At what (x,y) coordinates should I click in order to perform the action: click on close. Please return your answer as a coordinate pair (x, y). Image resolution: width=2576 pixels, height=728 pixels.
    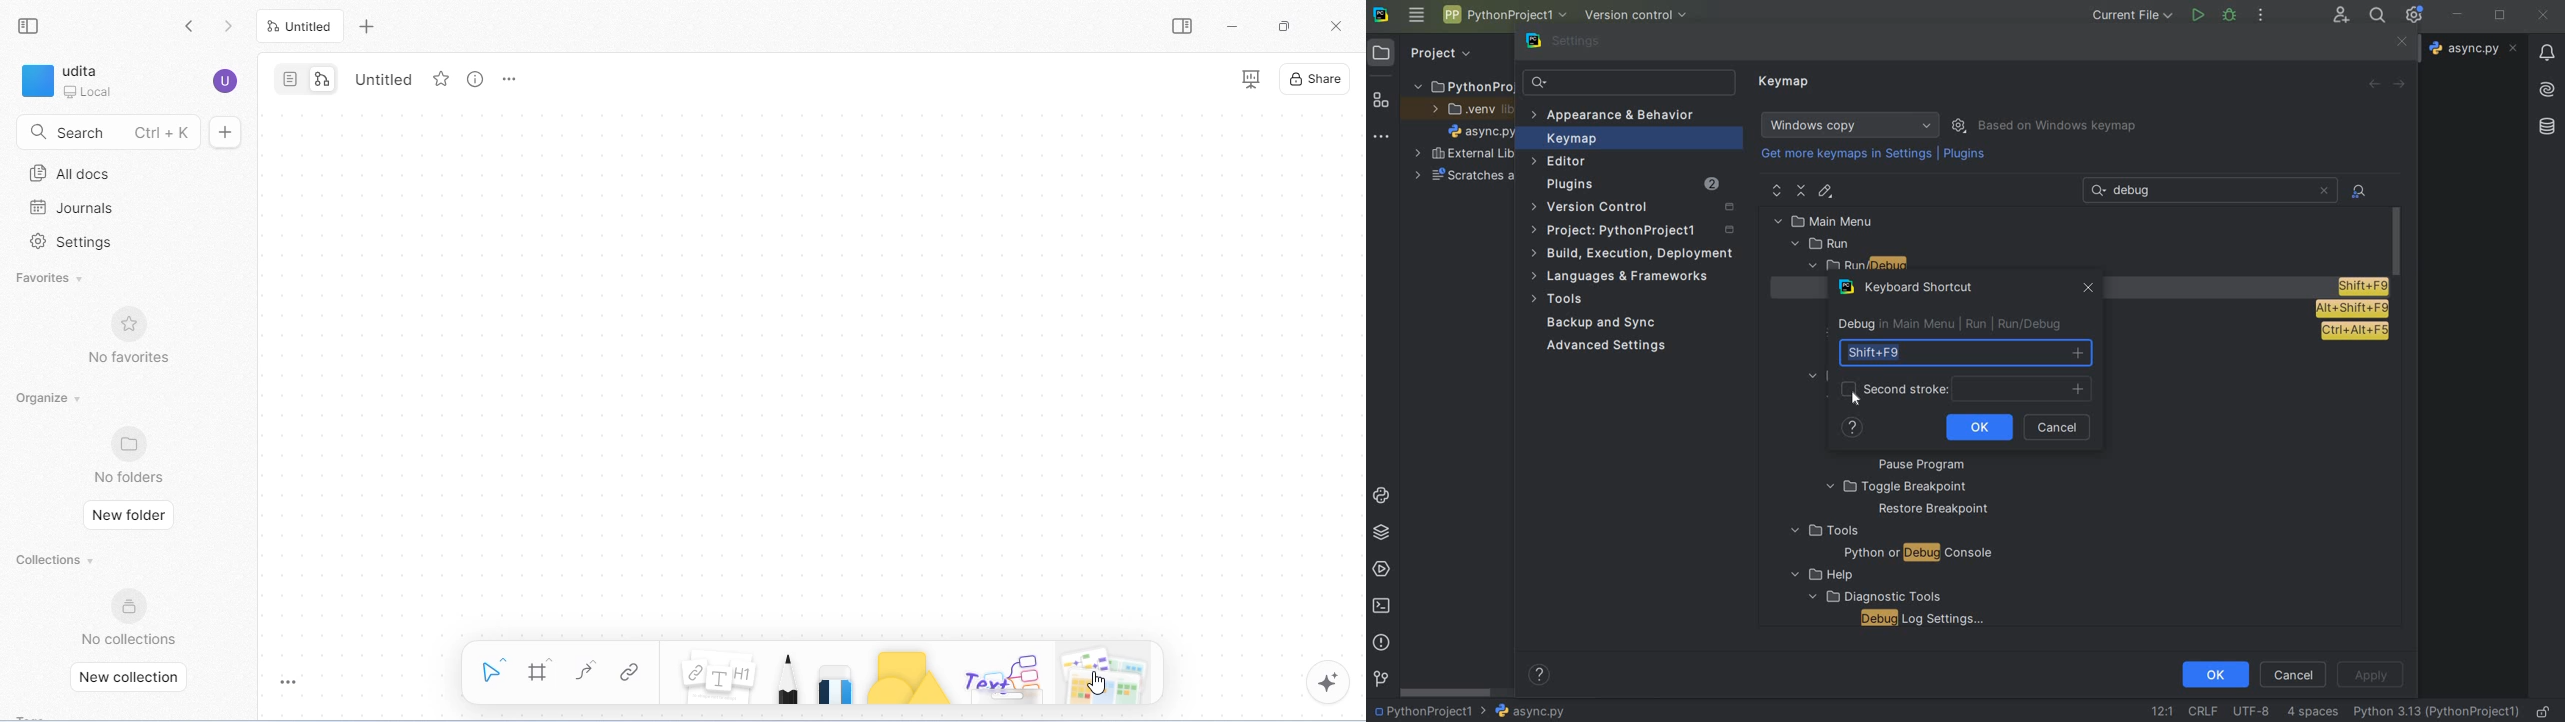
    Looking at the image, I should click on (1335, 24).